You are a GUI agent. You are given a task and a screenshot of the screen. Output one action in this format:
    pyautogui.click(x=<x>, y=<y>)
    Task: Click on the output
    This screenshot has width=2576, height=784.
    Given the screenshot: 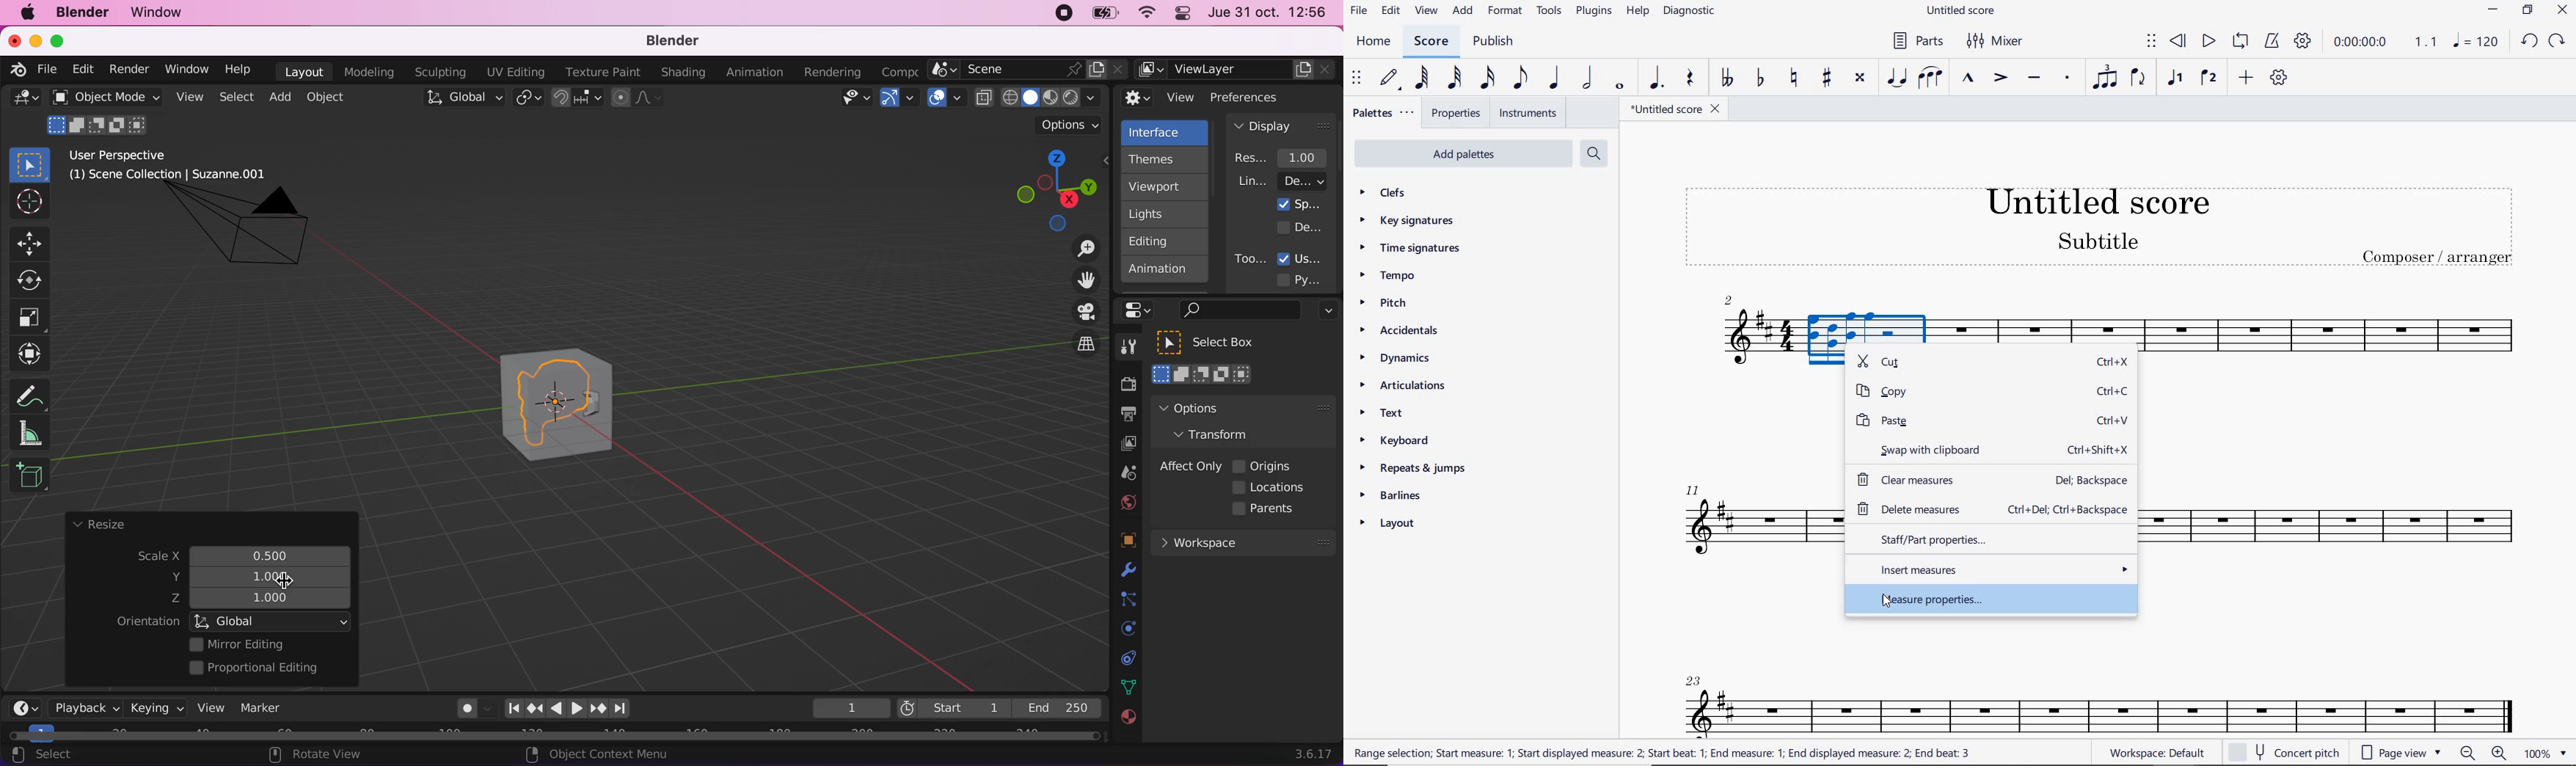 What is the action you would take?
    pyautogui.click(x=1123, y=416)
    